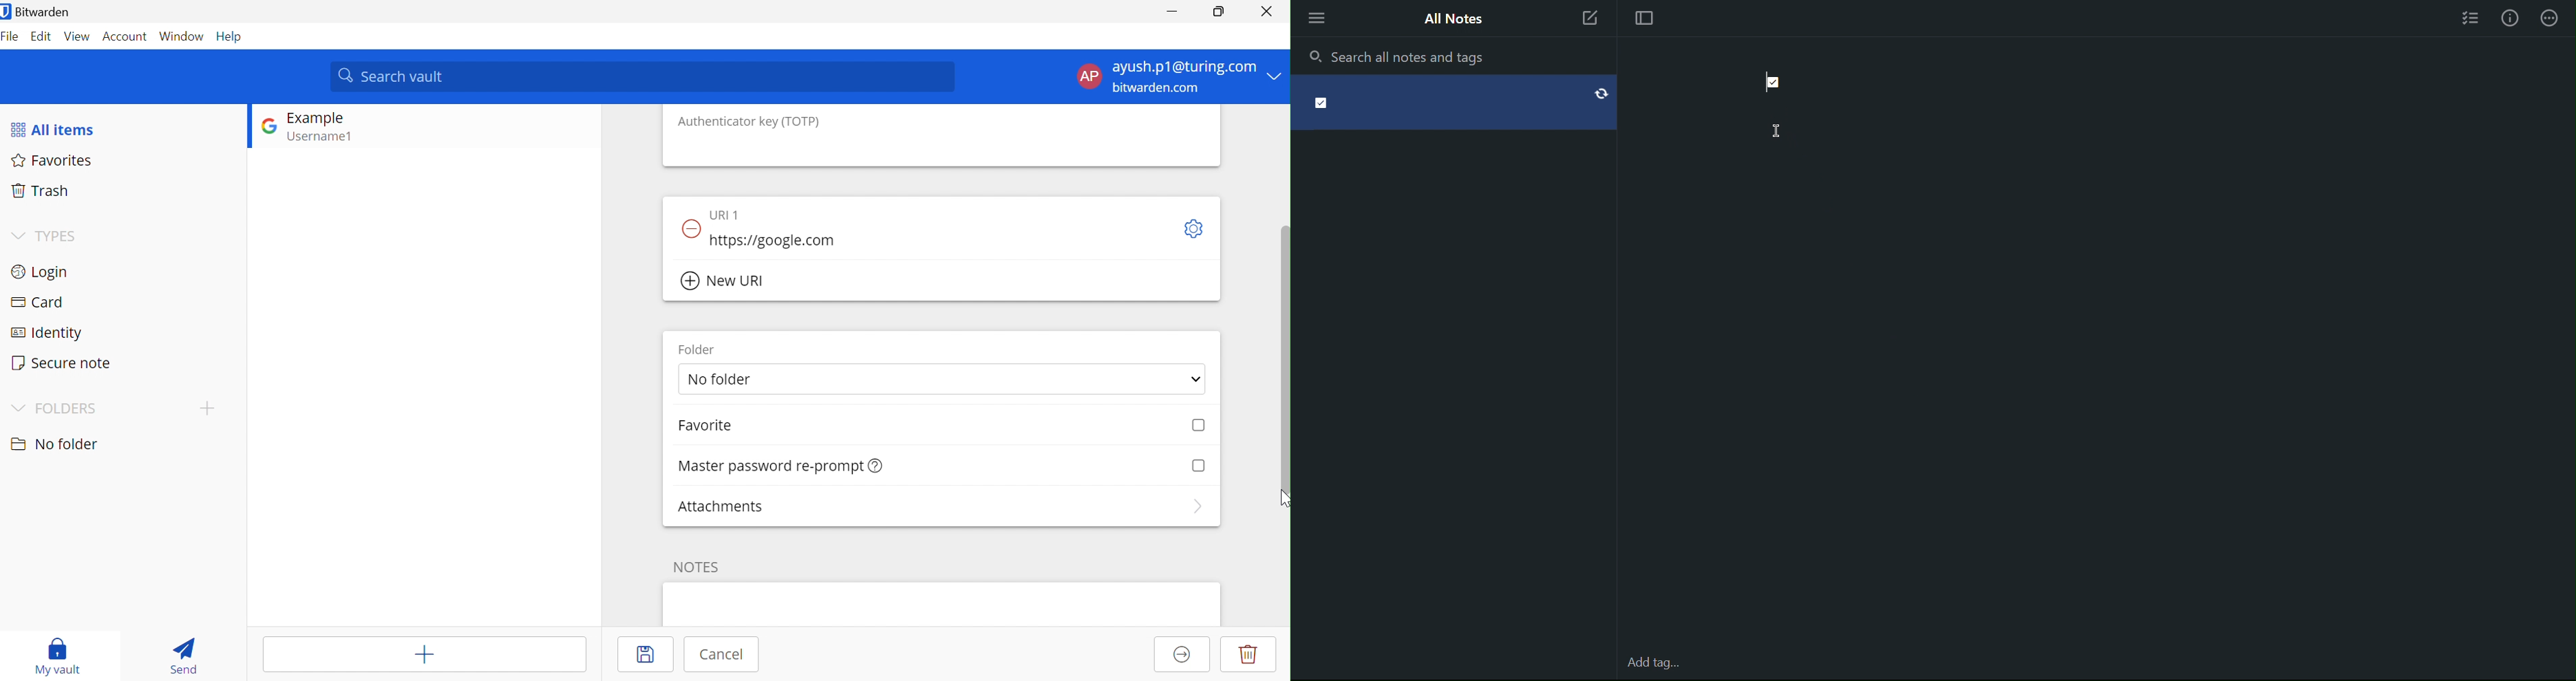  Describe the element at coordinates (67, 407) in the screenshot. I see `FOLDER` at that location.